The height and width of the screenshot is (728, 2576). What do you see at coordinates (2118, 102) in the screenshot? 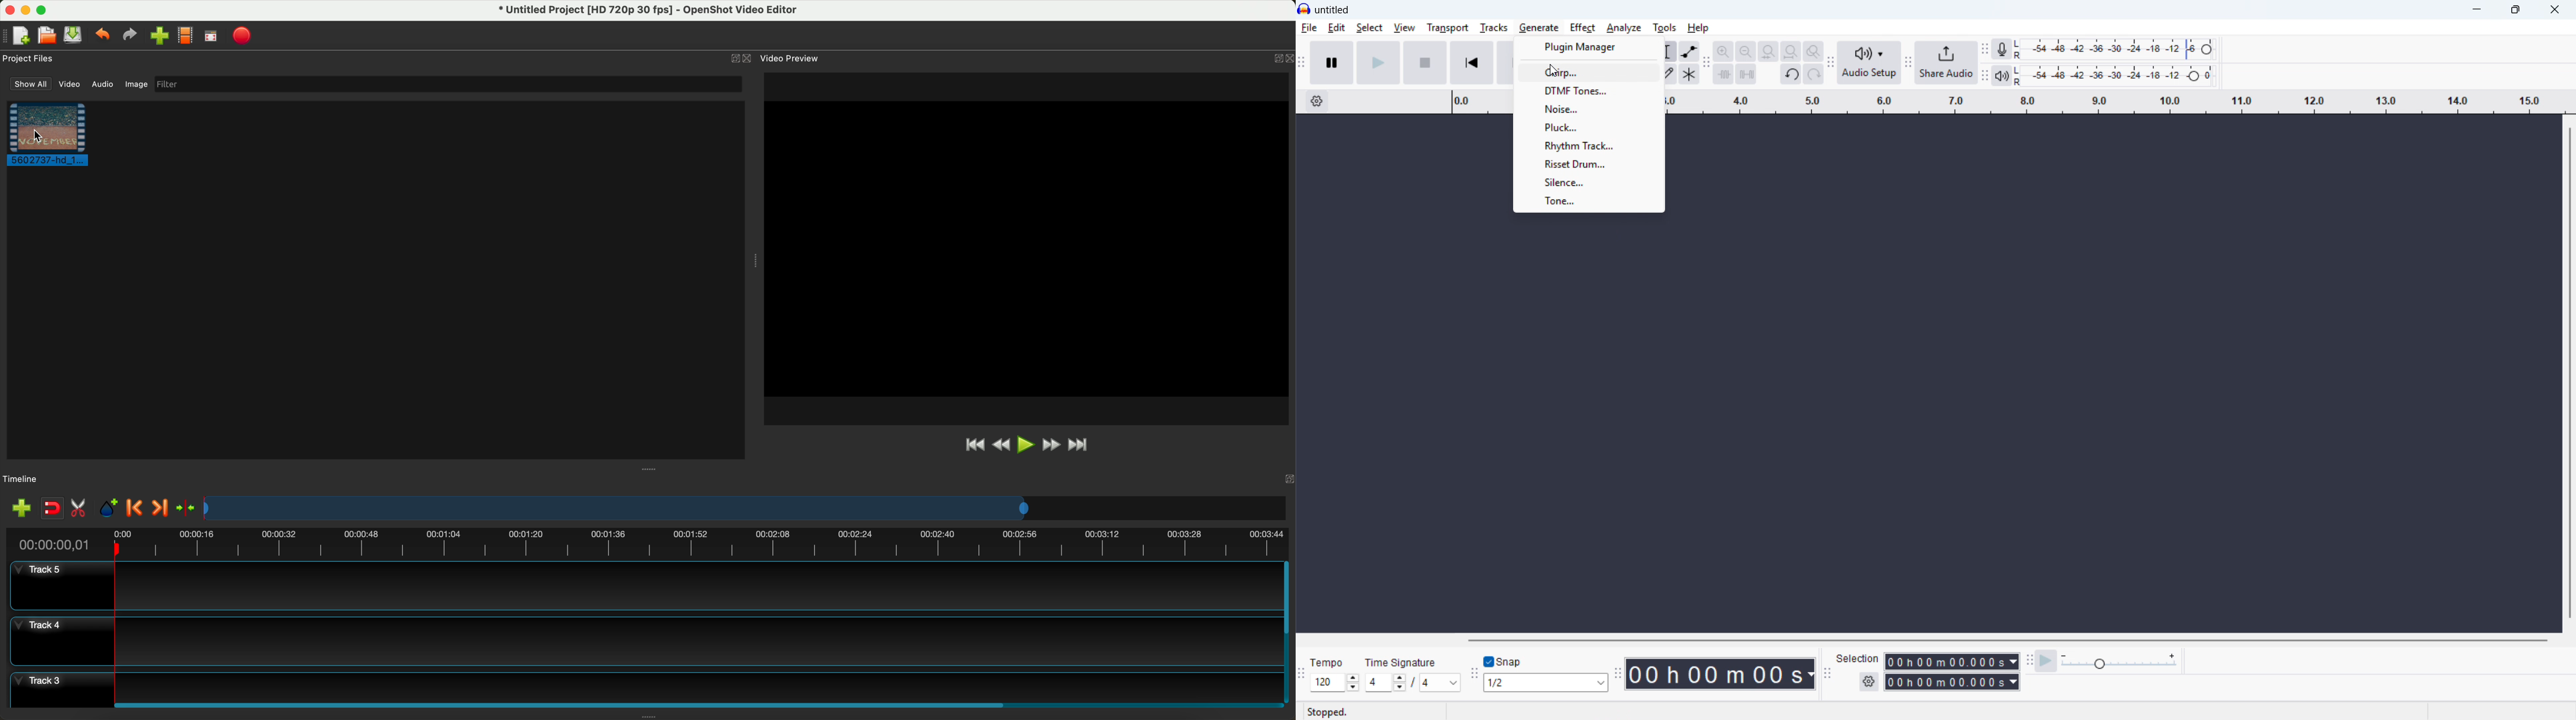
I see `Timeline ` at bounding box center [2118, 102].